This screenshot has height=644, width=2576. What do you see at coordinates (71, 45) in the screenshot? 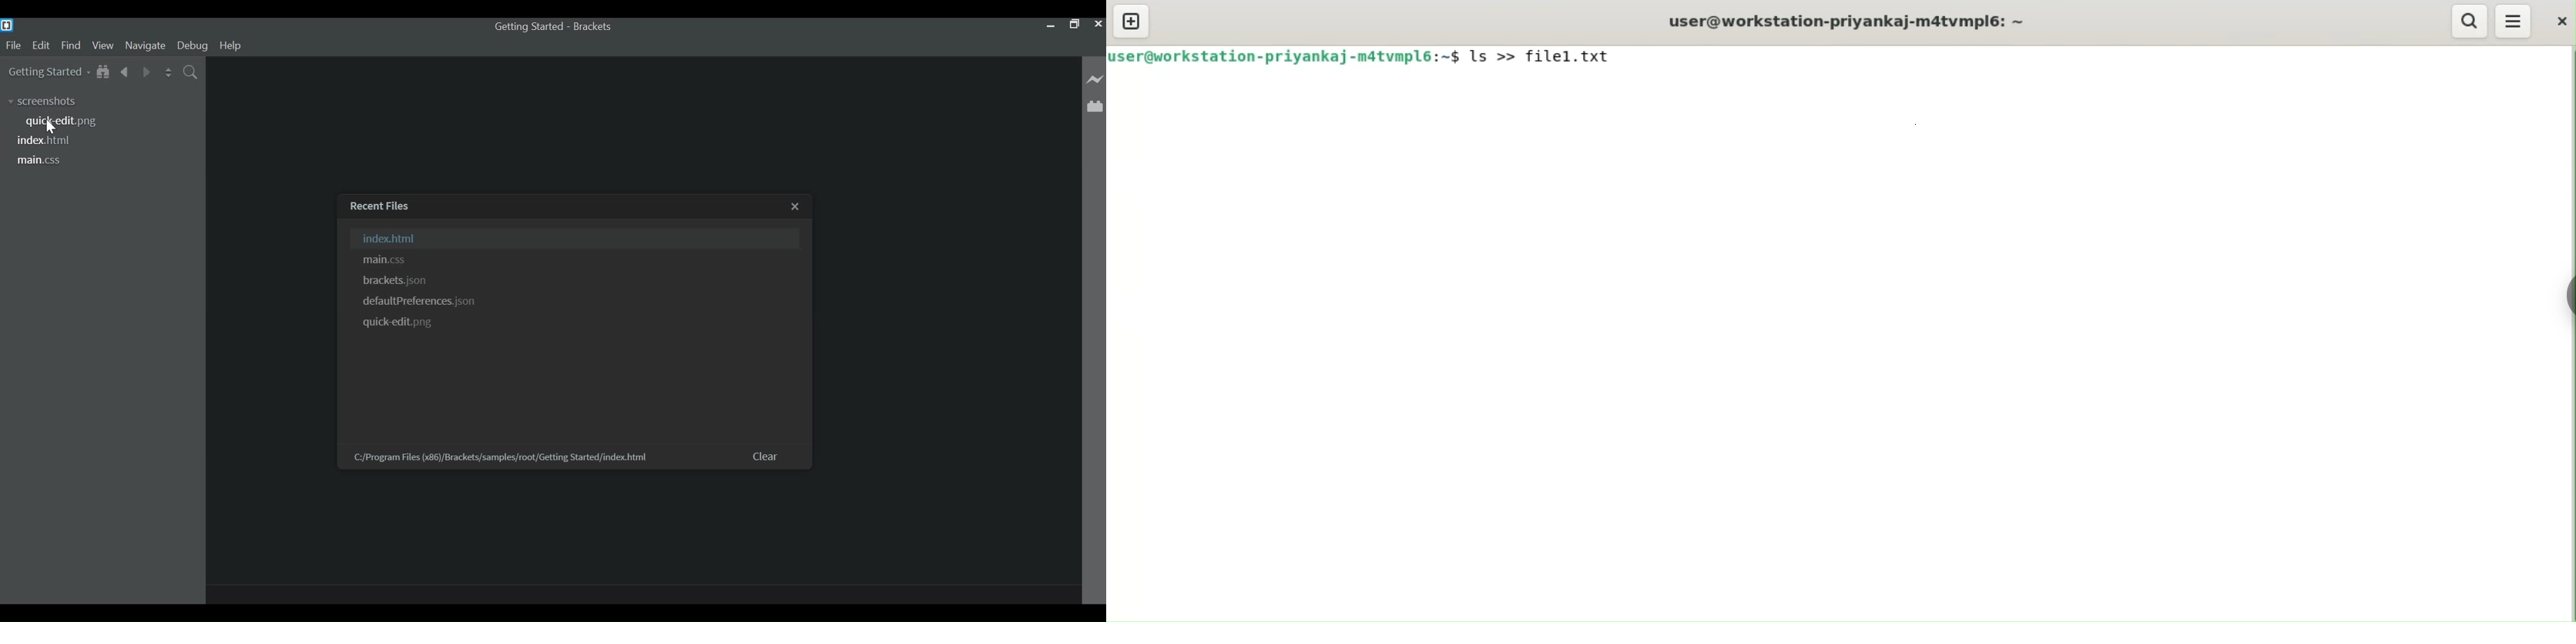
I see `find` at bounding box center [71, 45].